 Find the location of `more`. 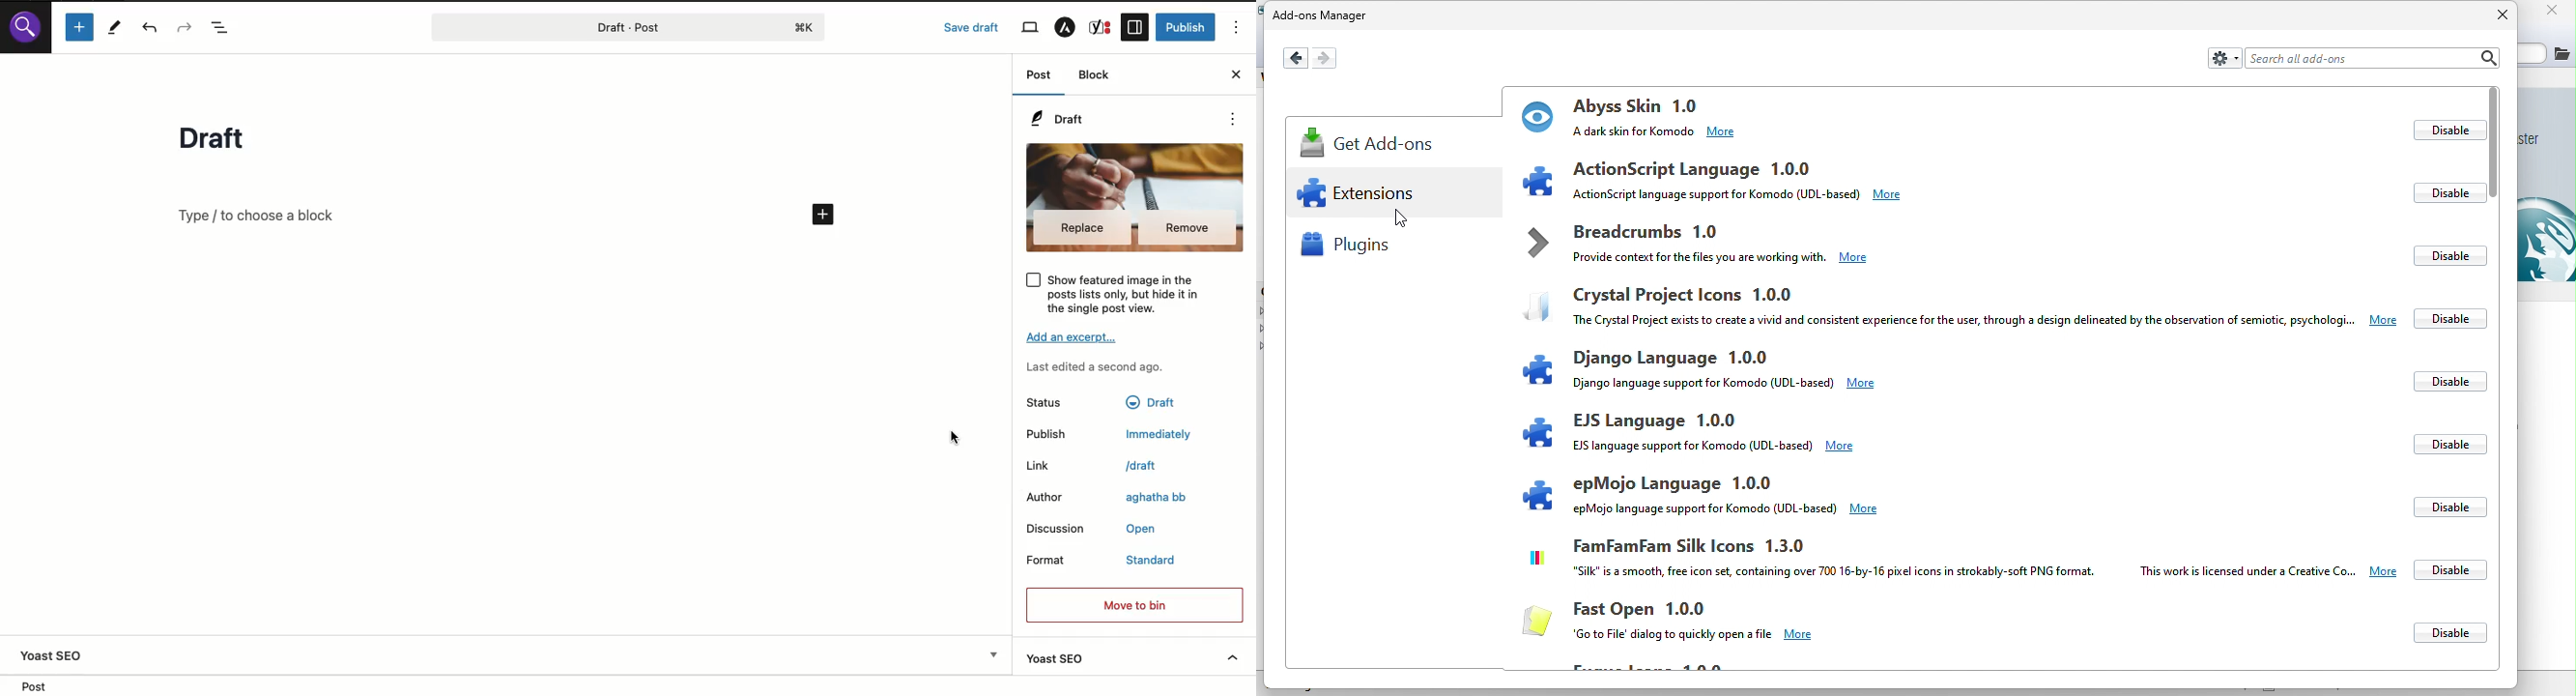

more is located at coordinates (1234, 118).